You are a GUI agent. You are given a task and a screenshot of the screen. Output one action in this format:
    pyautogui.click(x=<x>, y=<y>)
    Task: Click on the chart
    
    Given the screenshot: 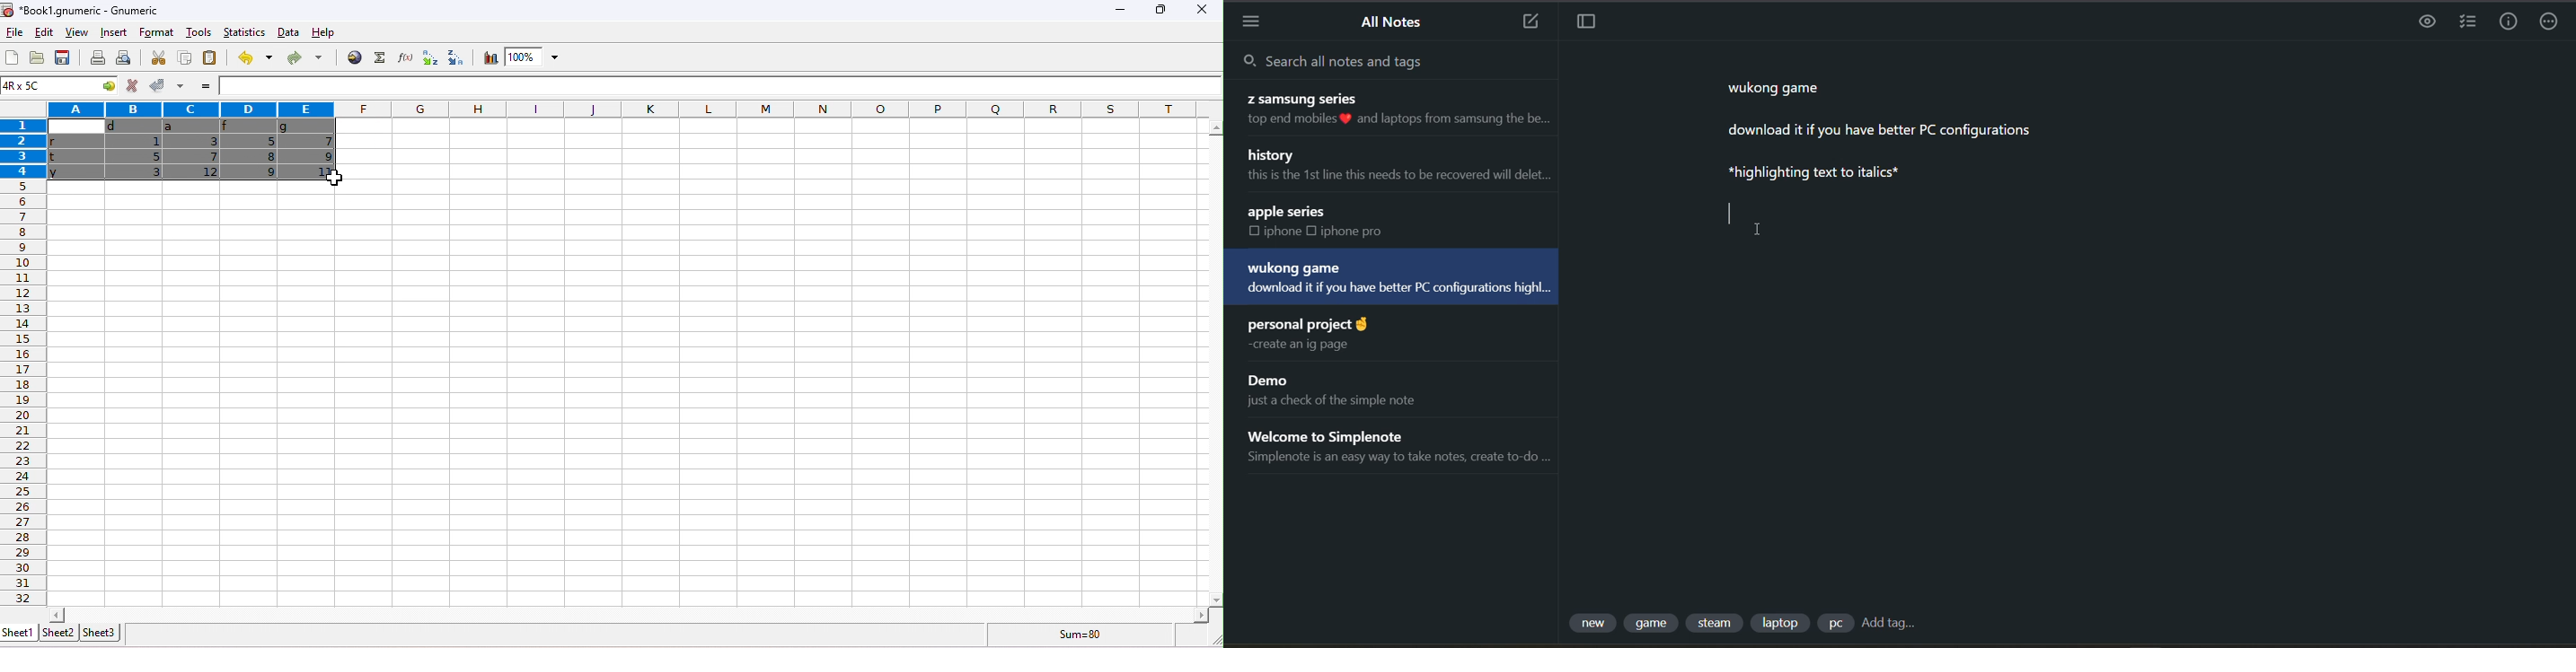 What is the action you would take?
    pyautogui.click(x=488, y=57)
    